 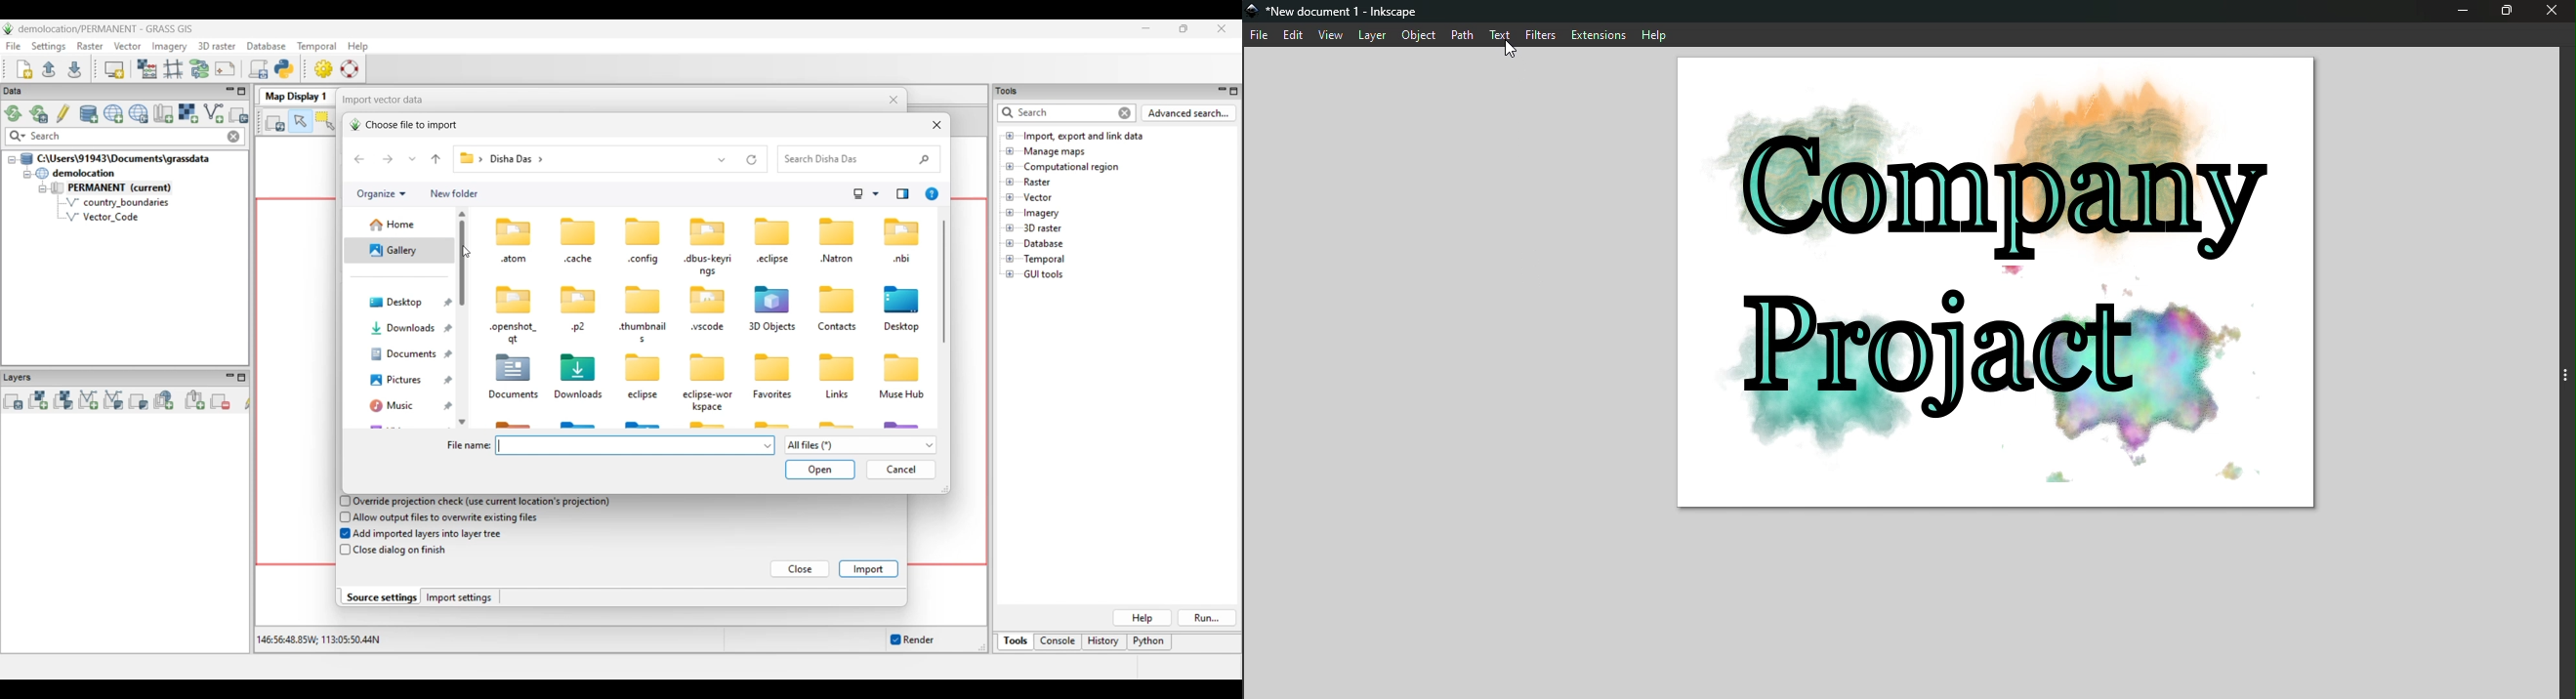 What do you see at coordinates (1297, 37) in the screenshot?
I see `edit` at bounding box center [1297, 37].